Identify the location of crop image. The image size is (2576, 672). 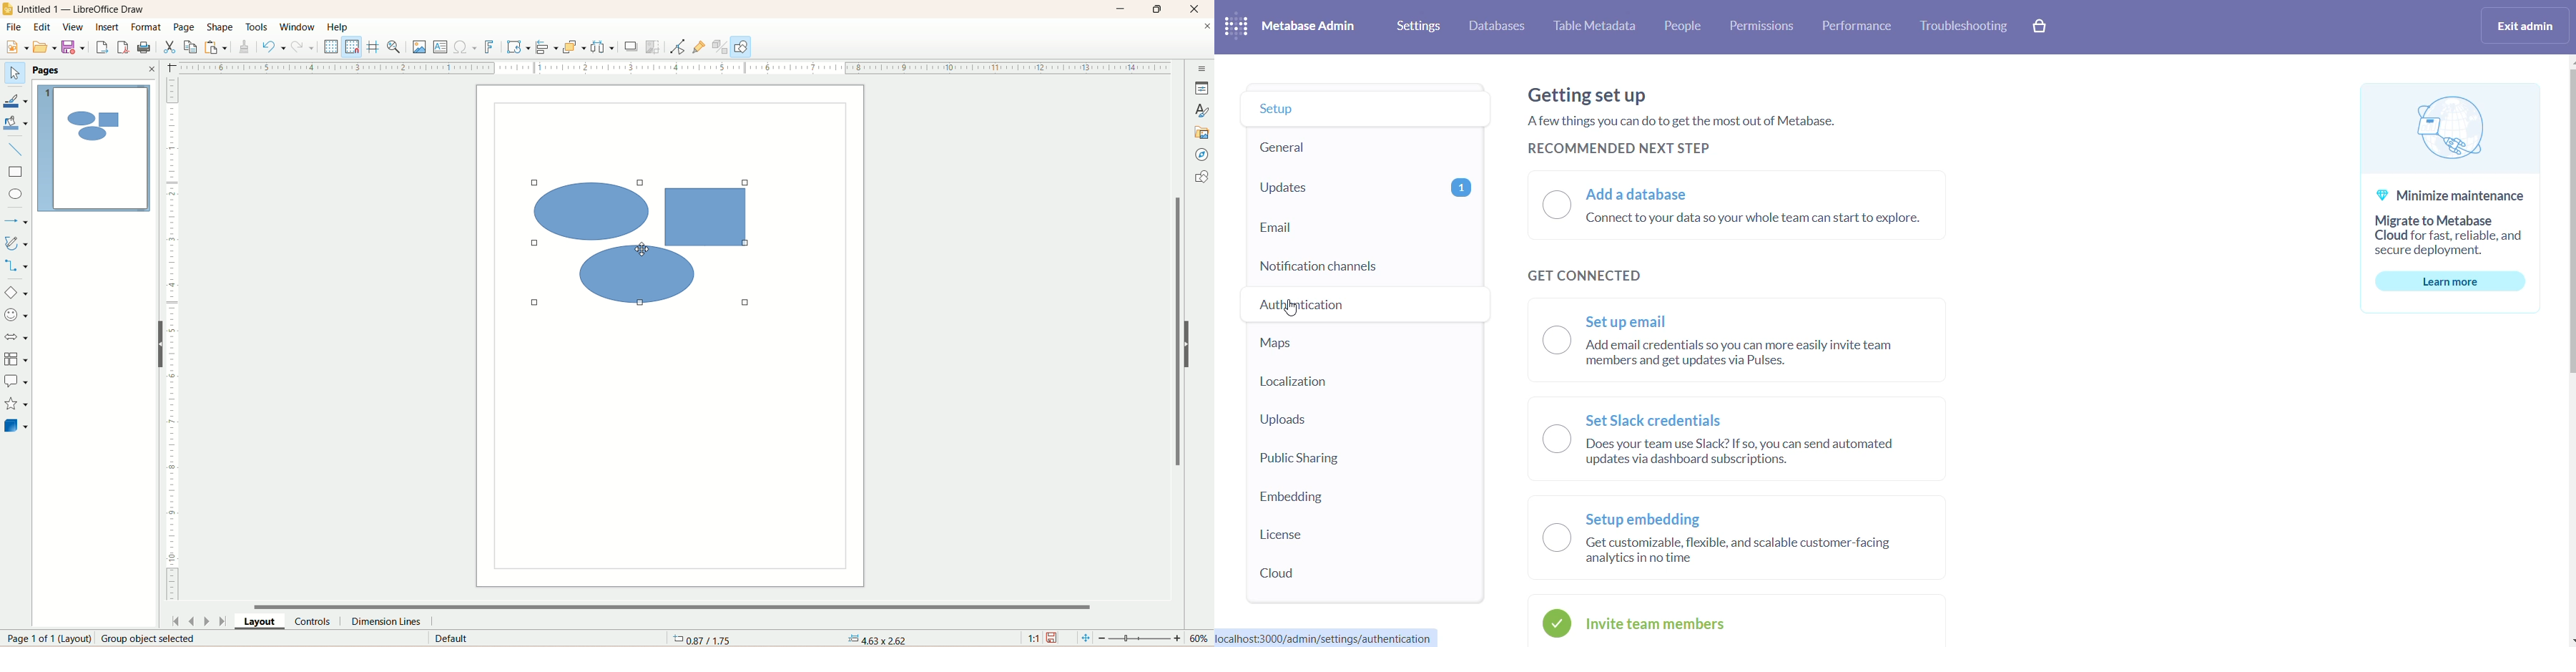
(653, 47).